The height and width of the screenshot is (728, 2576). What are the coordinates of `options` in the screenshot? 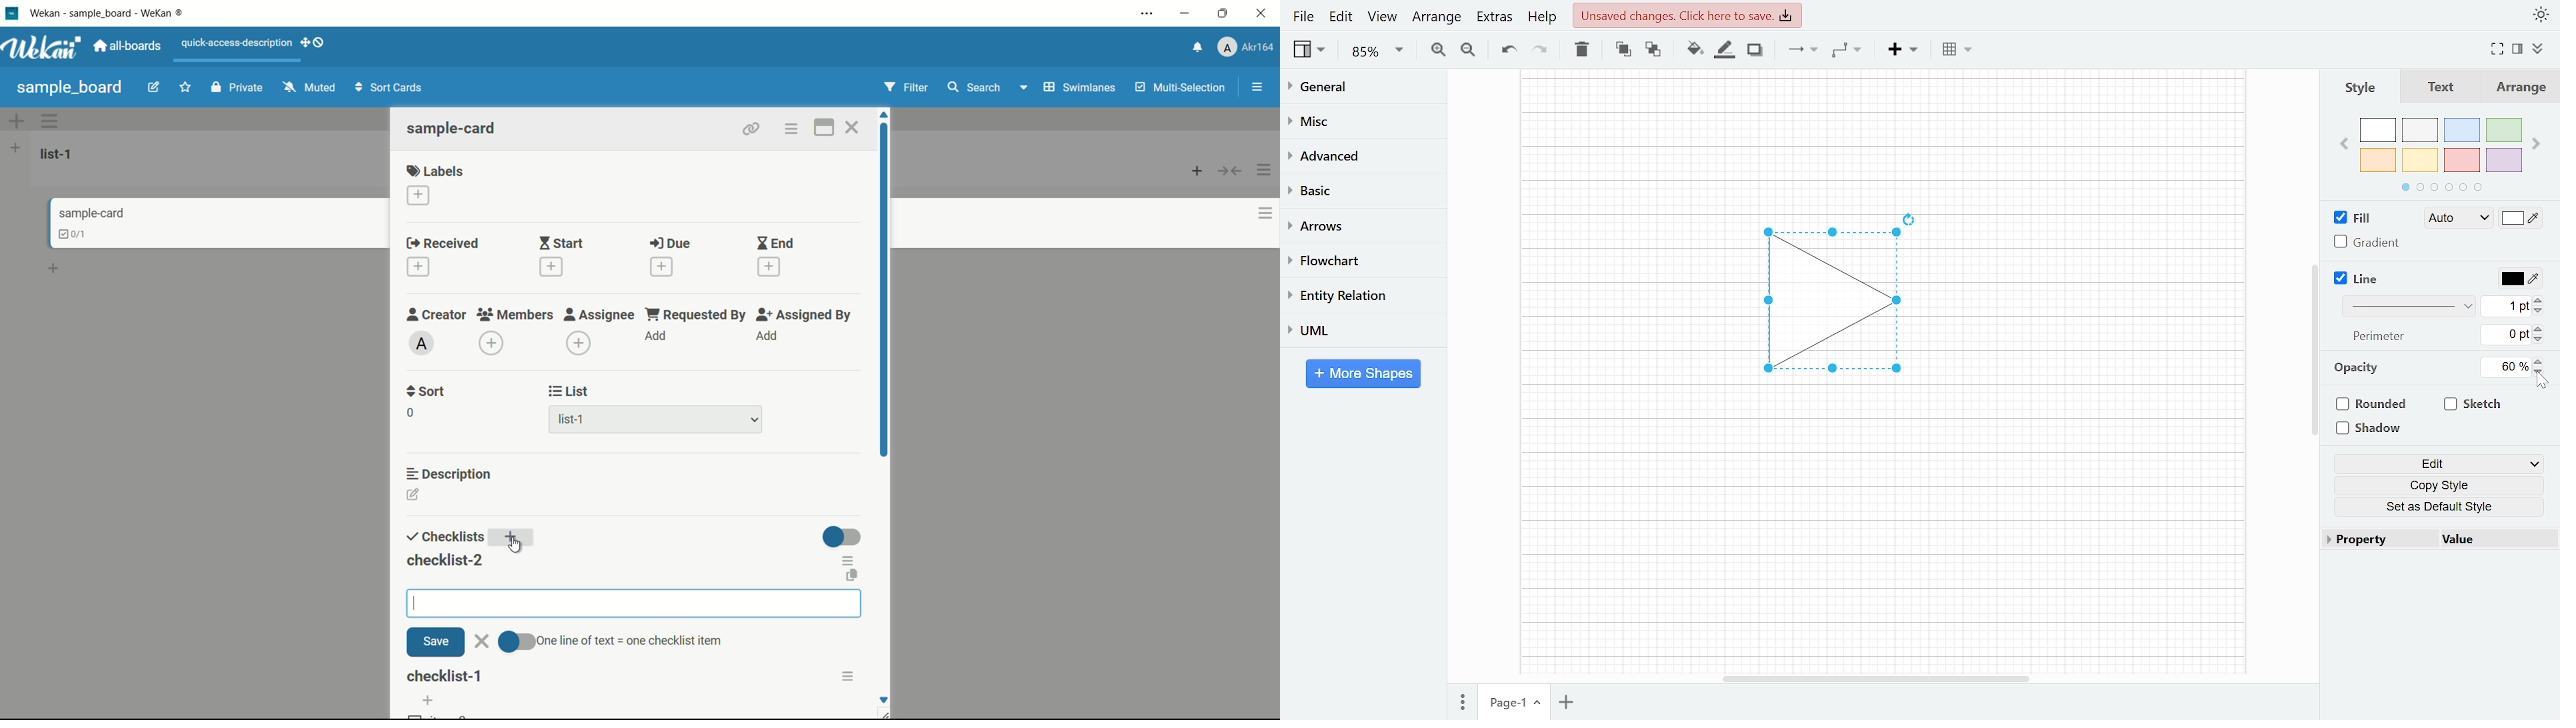 It's located at (851, 676).